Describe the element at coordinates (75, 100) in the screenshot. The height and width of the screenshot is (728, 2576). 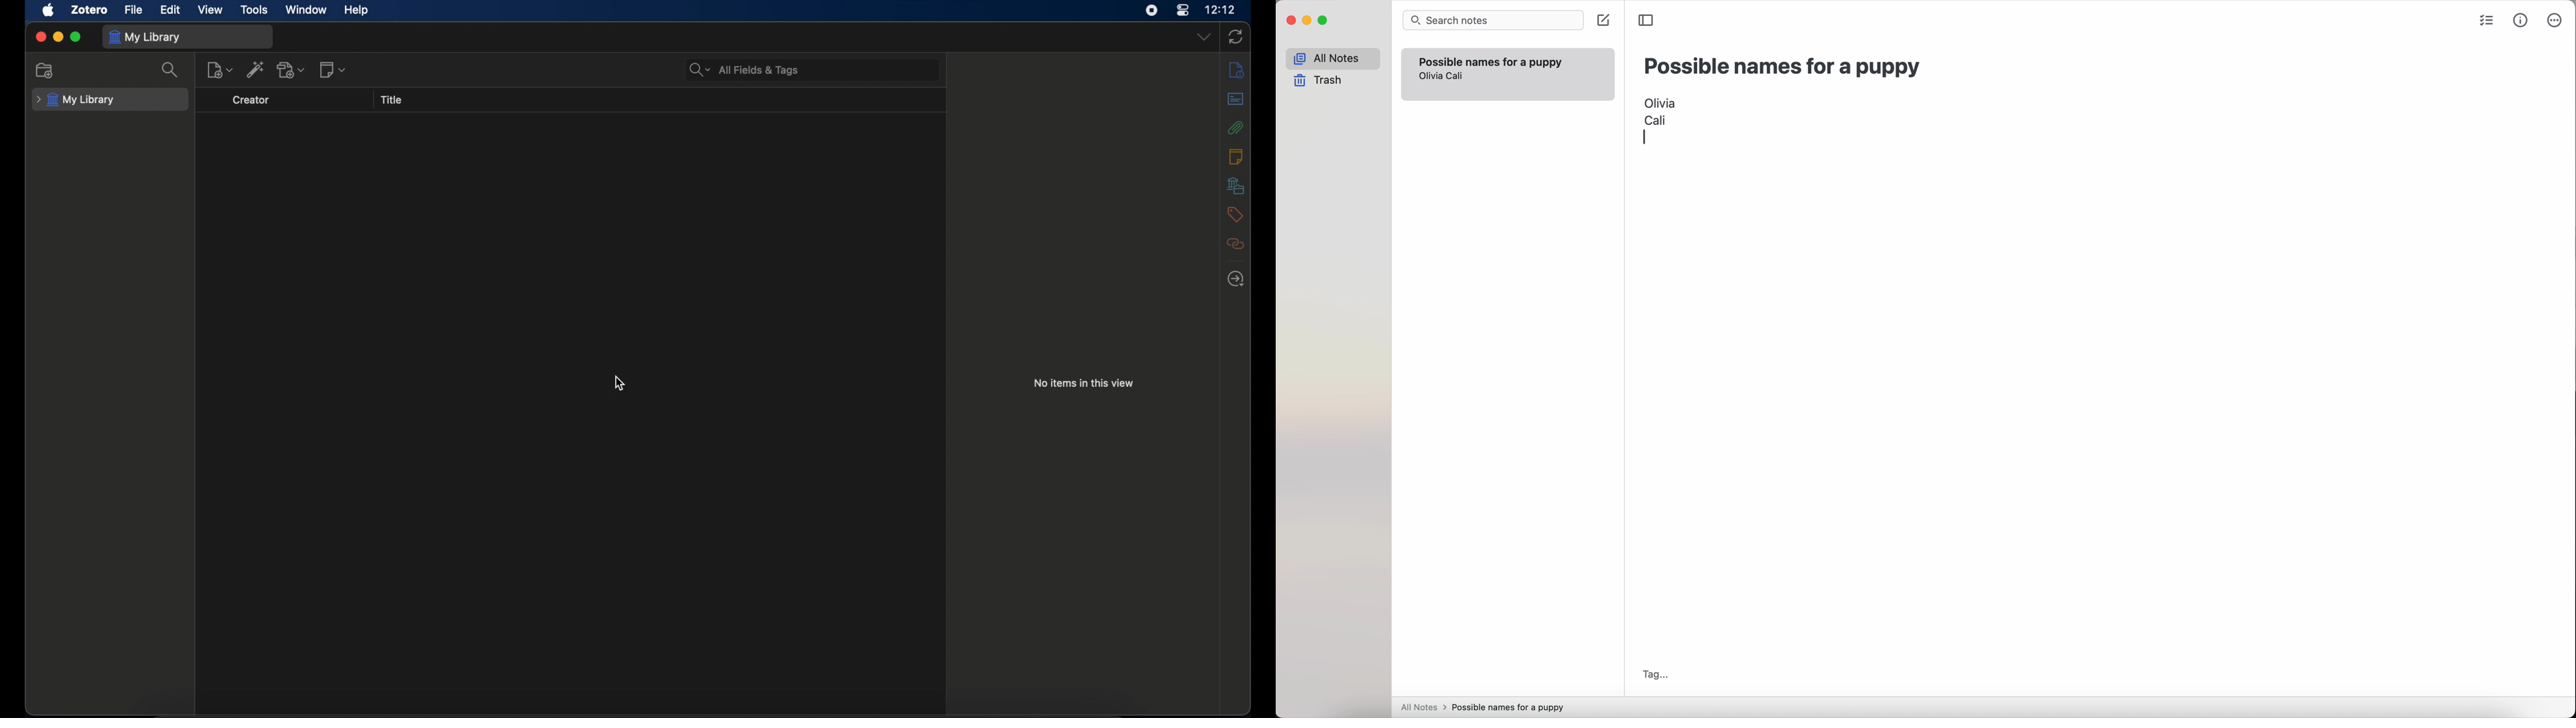
I see `my library` at that location.